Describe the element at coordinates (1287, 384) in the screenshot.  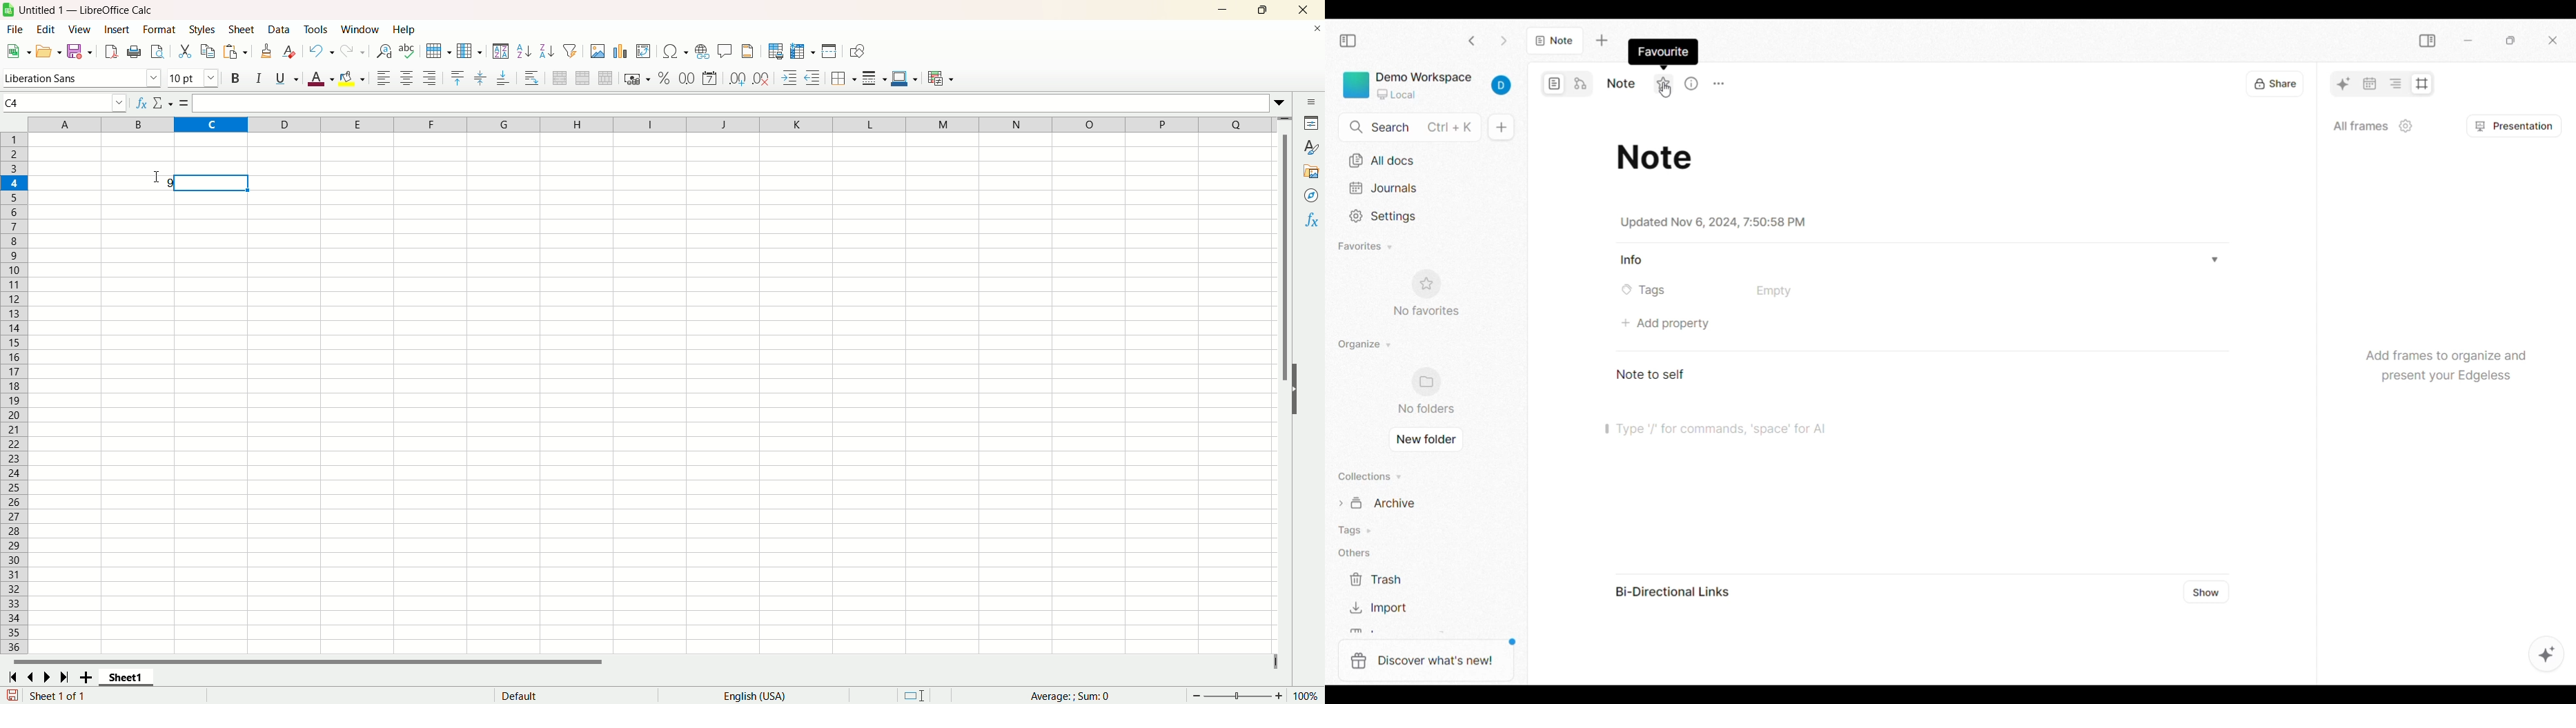
I see `vertical scroll bar` at that location.